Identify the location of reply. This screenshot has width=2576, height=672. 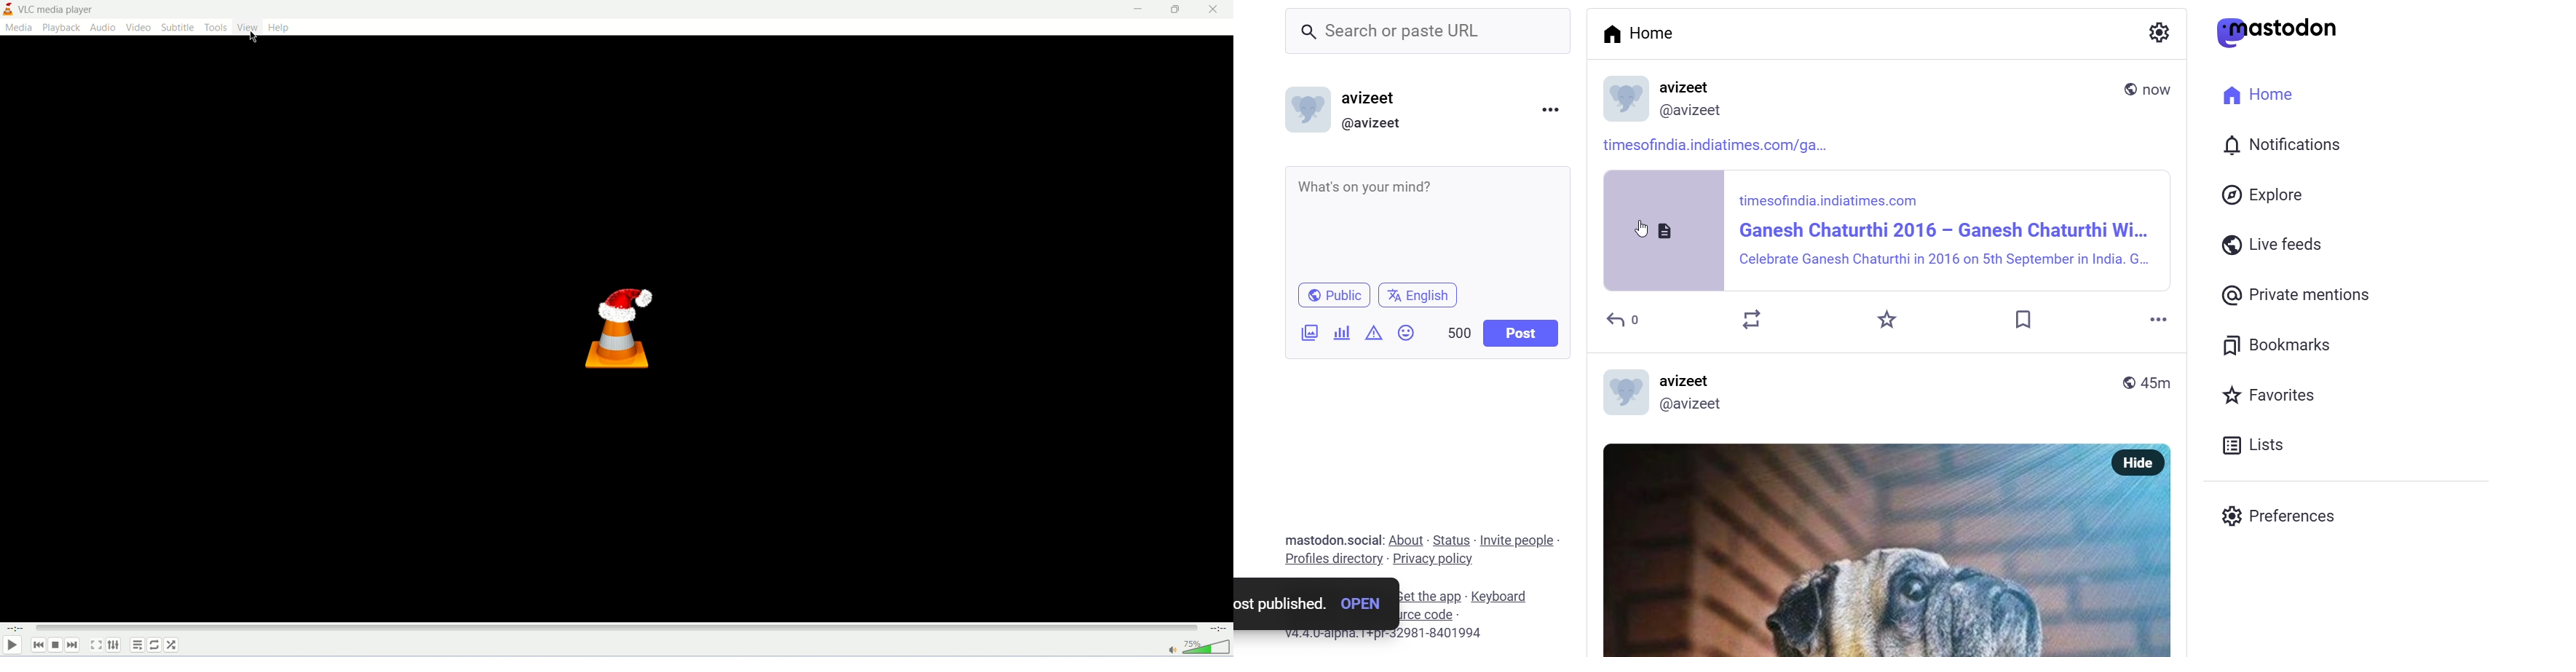
(1620, 321).